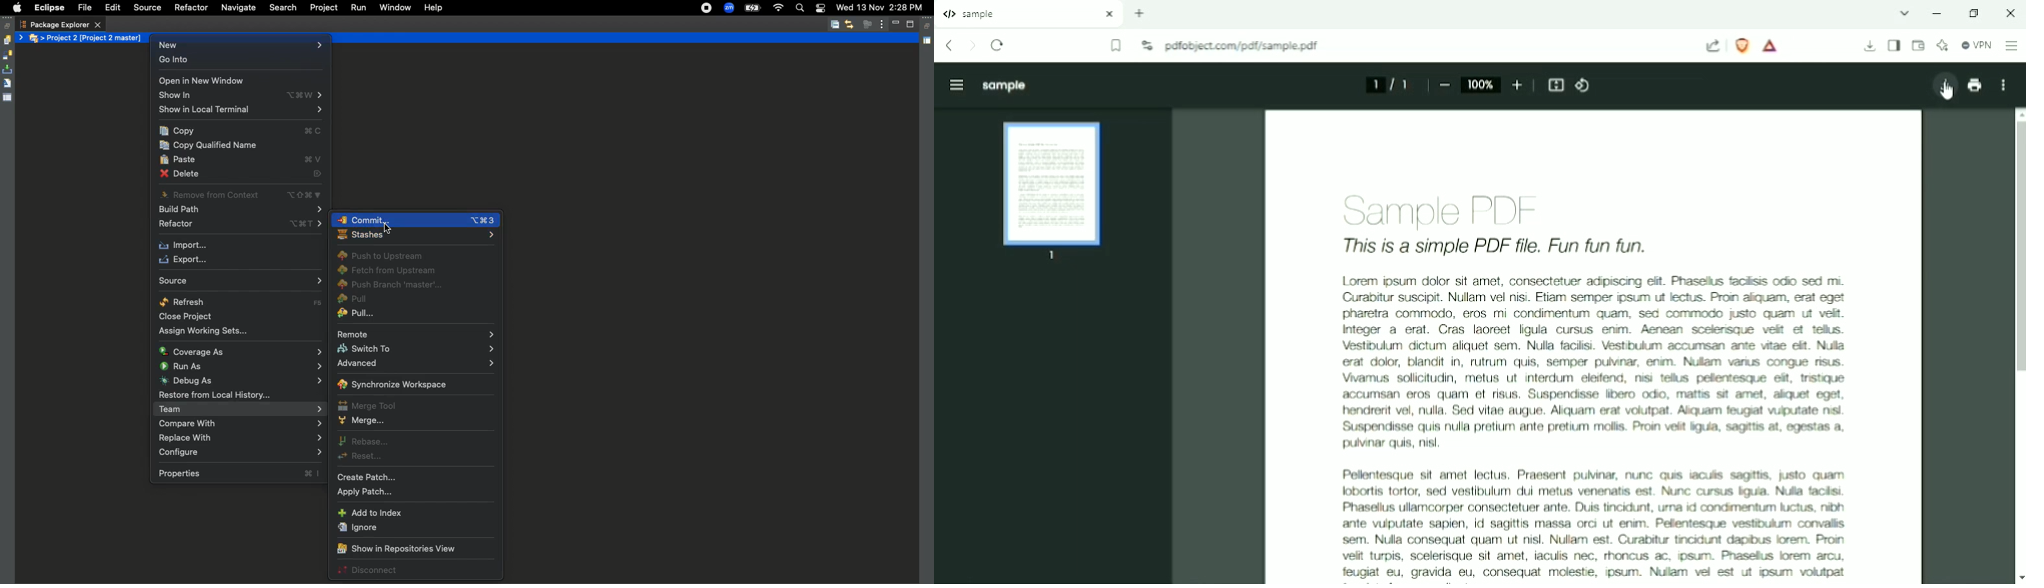 This screenshot has width=2044, height=588. What do you see at coordinates (8, 26) in the screenshot?
I see `Restore` at bounding box center [8, 26].